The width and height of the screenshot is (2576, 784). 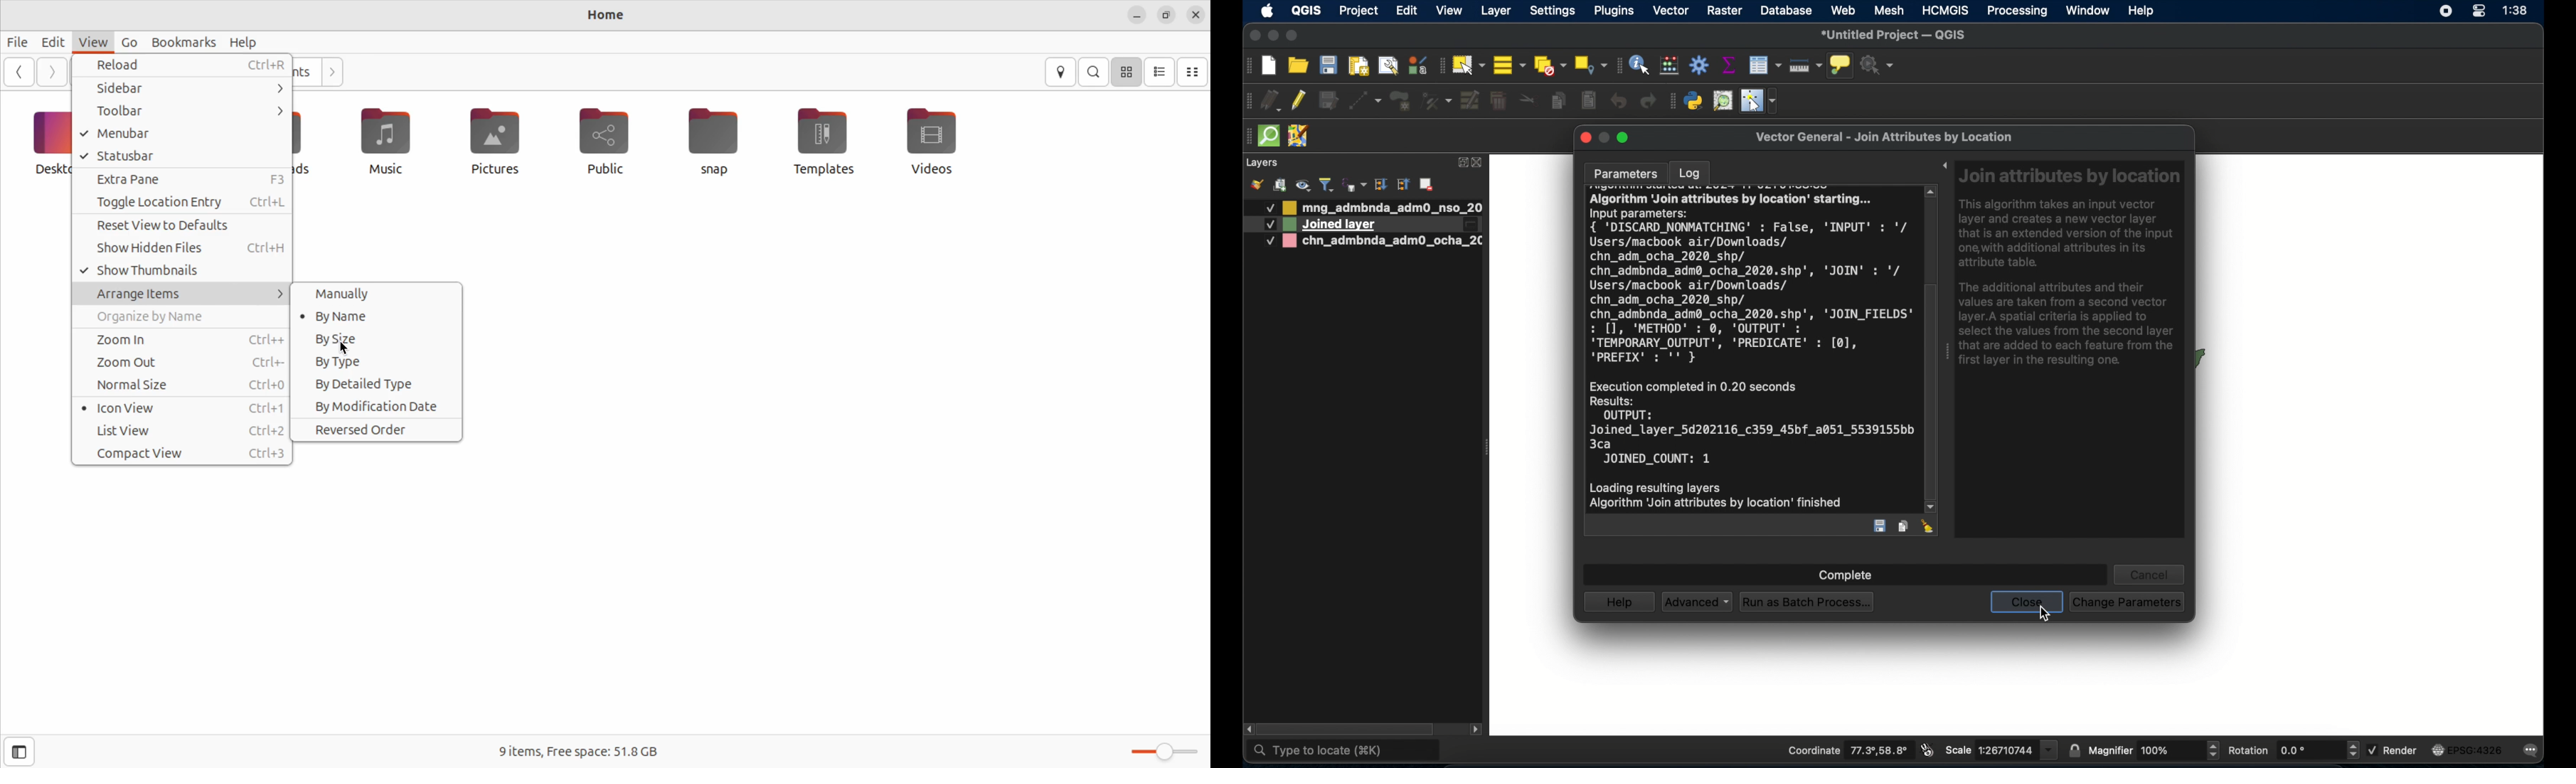 What do you see at coordinates (1293, 36) in the screenshot?
I see `maximize` at bounding box center [1293, 36].